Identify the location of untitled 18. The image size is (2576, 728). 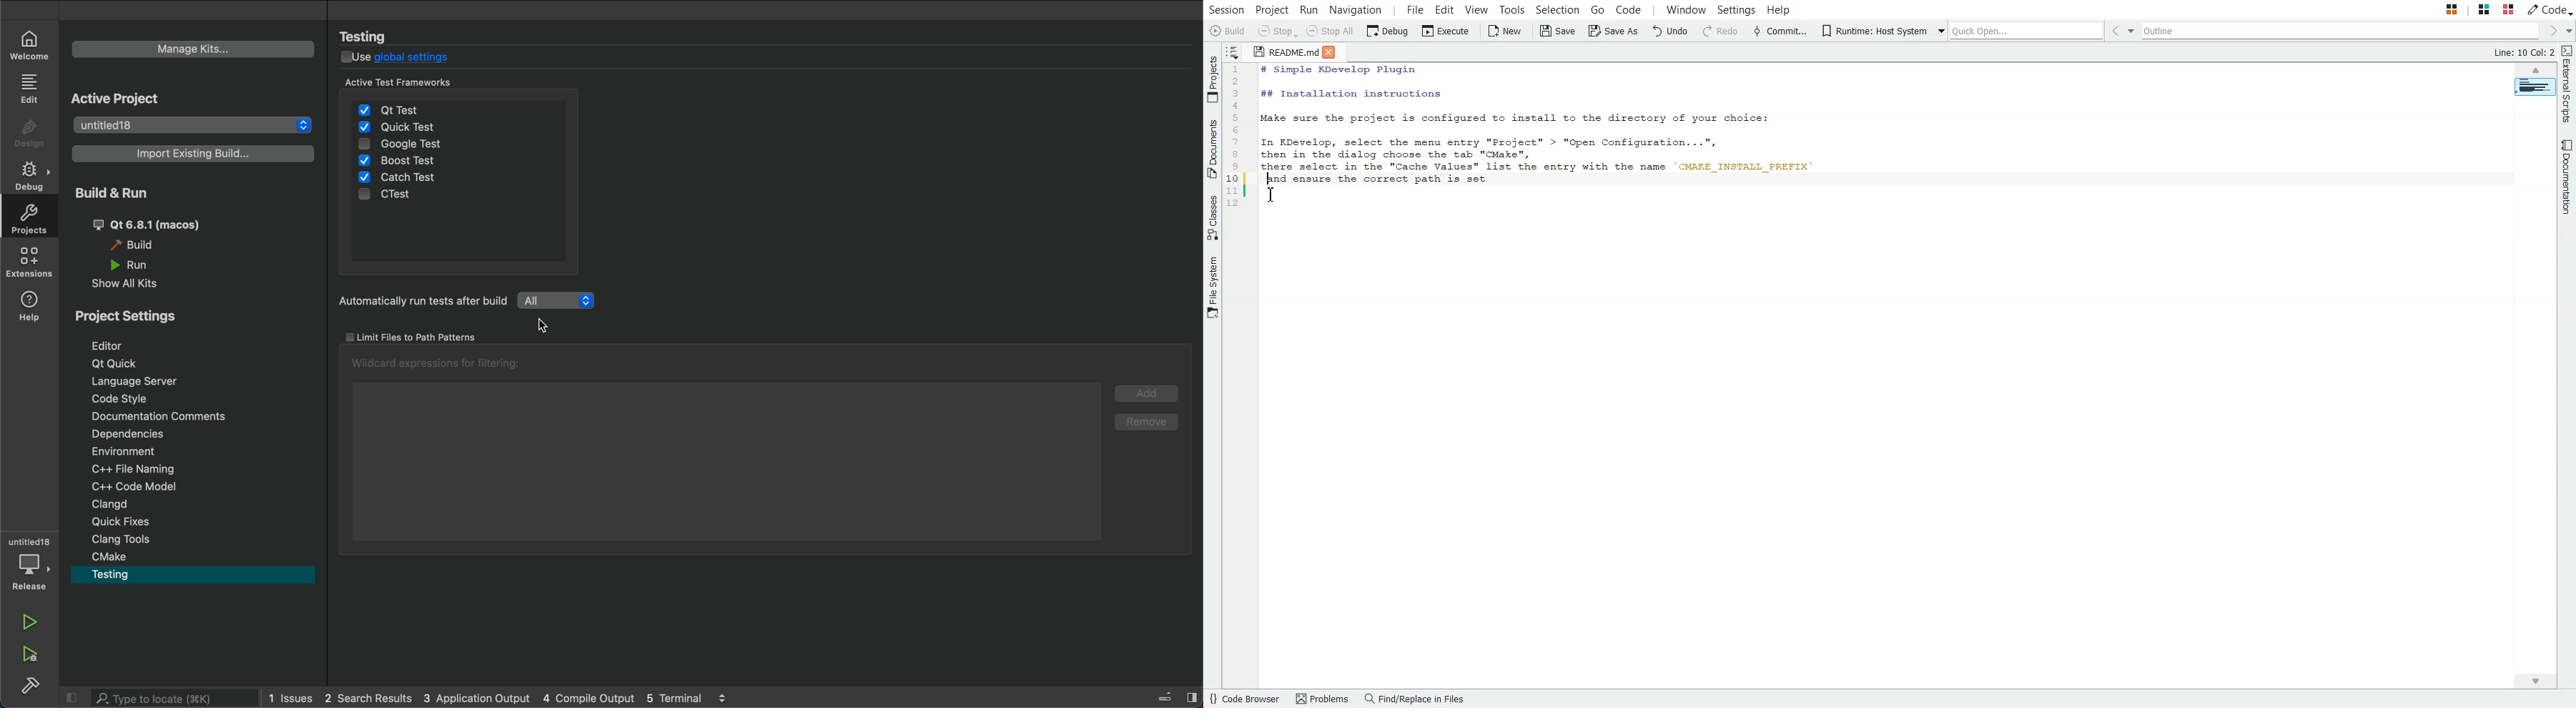
(190, 127).